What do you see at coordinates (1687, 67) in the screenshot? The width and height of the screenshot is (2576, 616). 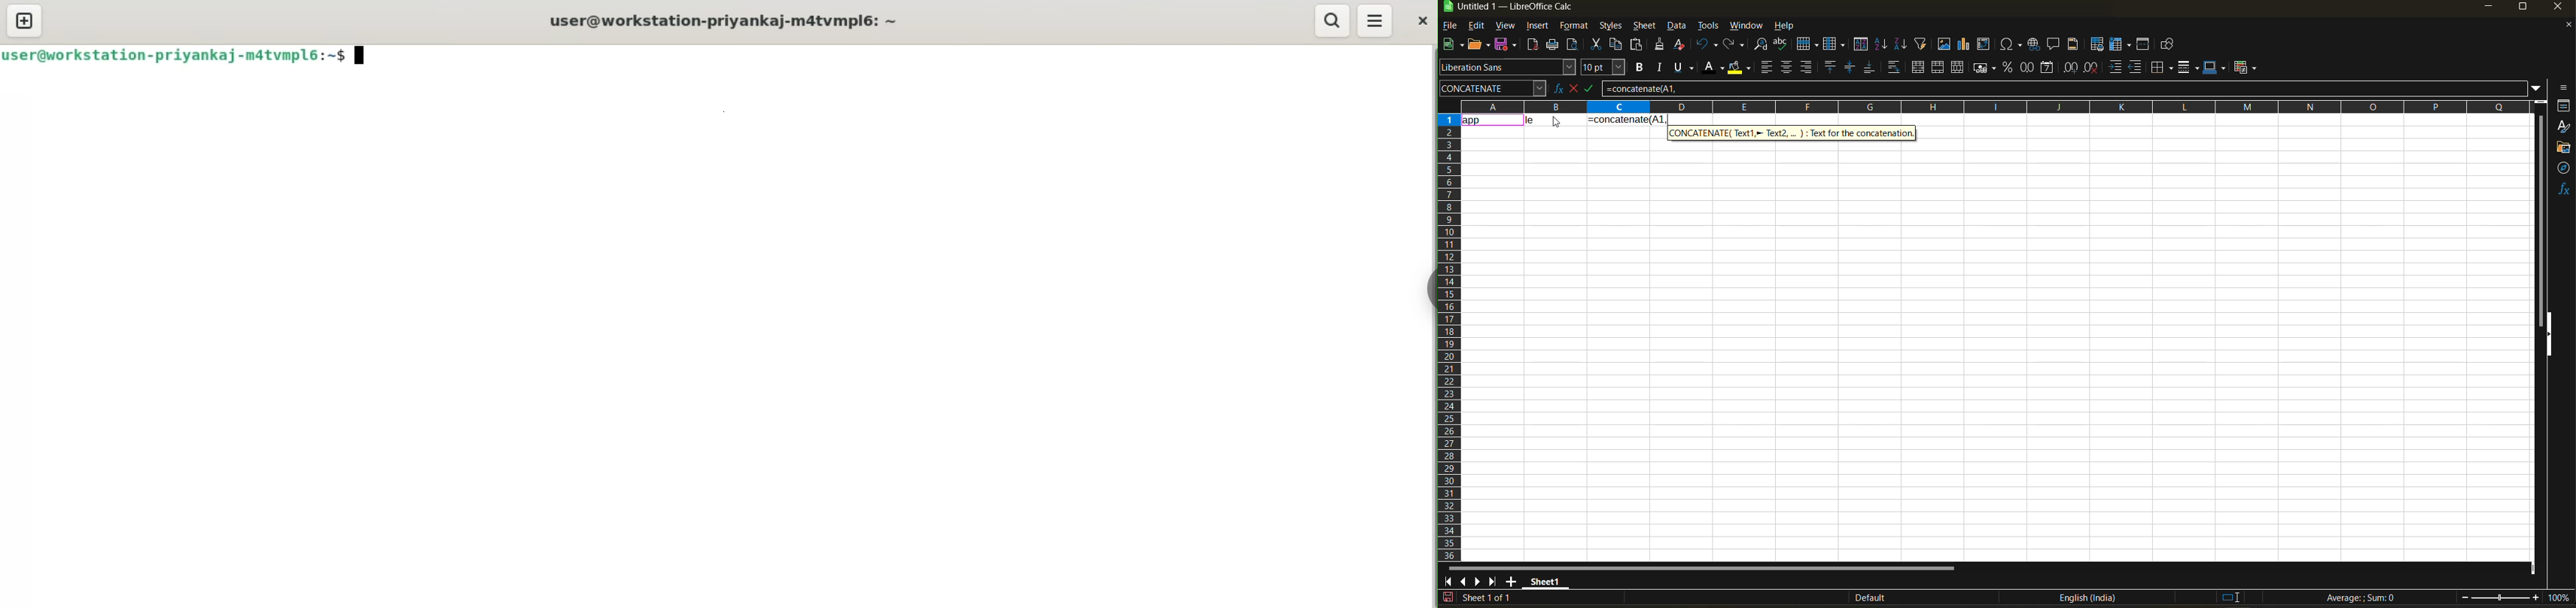 I see `underline` at bounding box center [1687, 67].